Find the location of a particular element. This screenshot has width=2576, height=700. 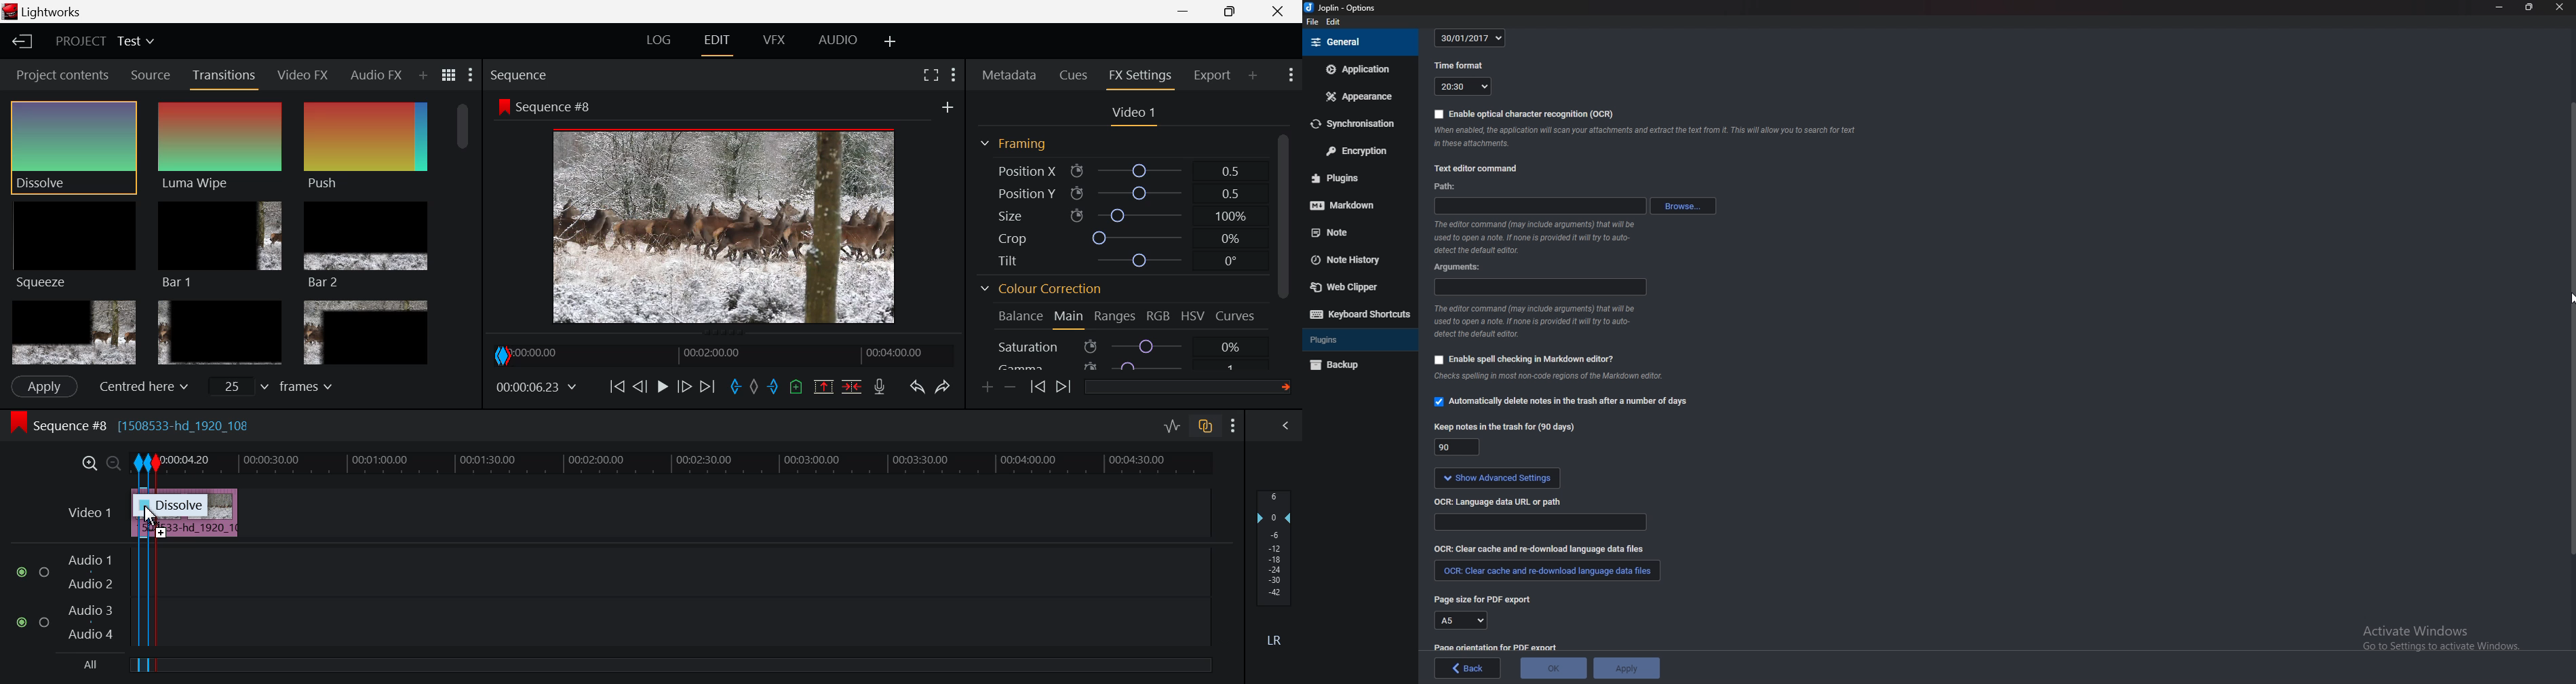

Automatically delete notes is located at coordinates (1566, 403).